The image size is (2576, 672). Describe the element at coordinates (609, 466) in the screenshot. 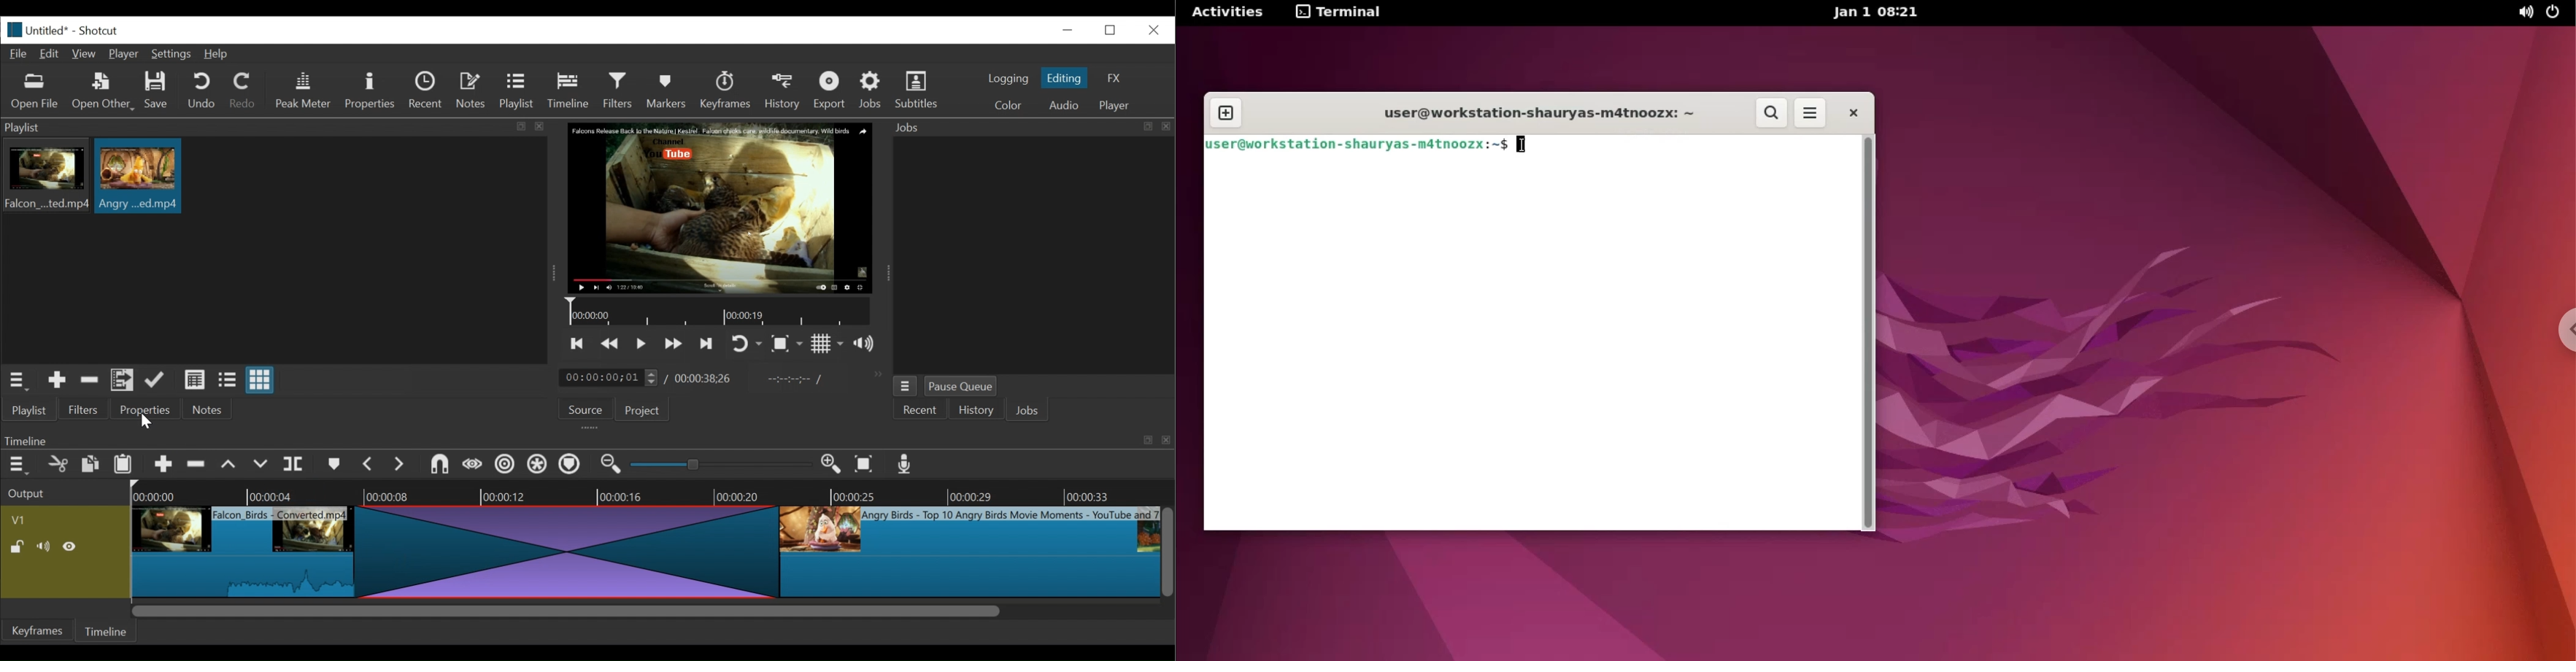

I see `Zoom timeline in` at that location.